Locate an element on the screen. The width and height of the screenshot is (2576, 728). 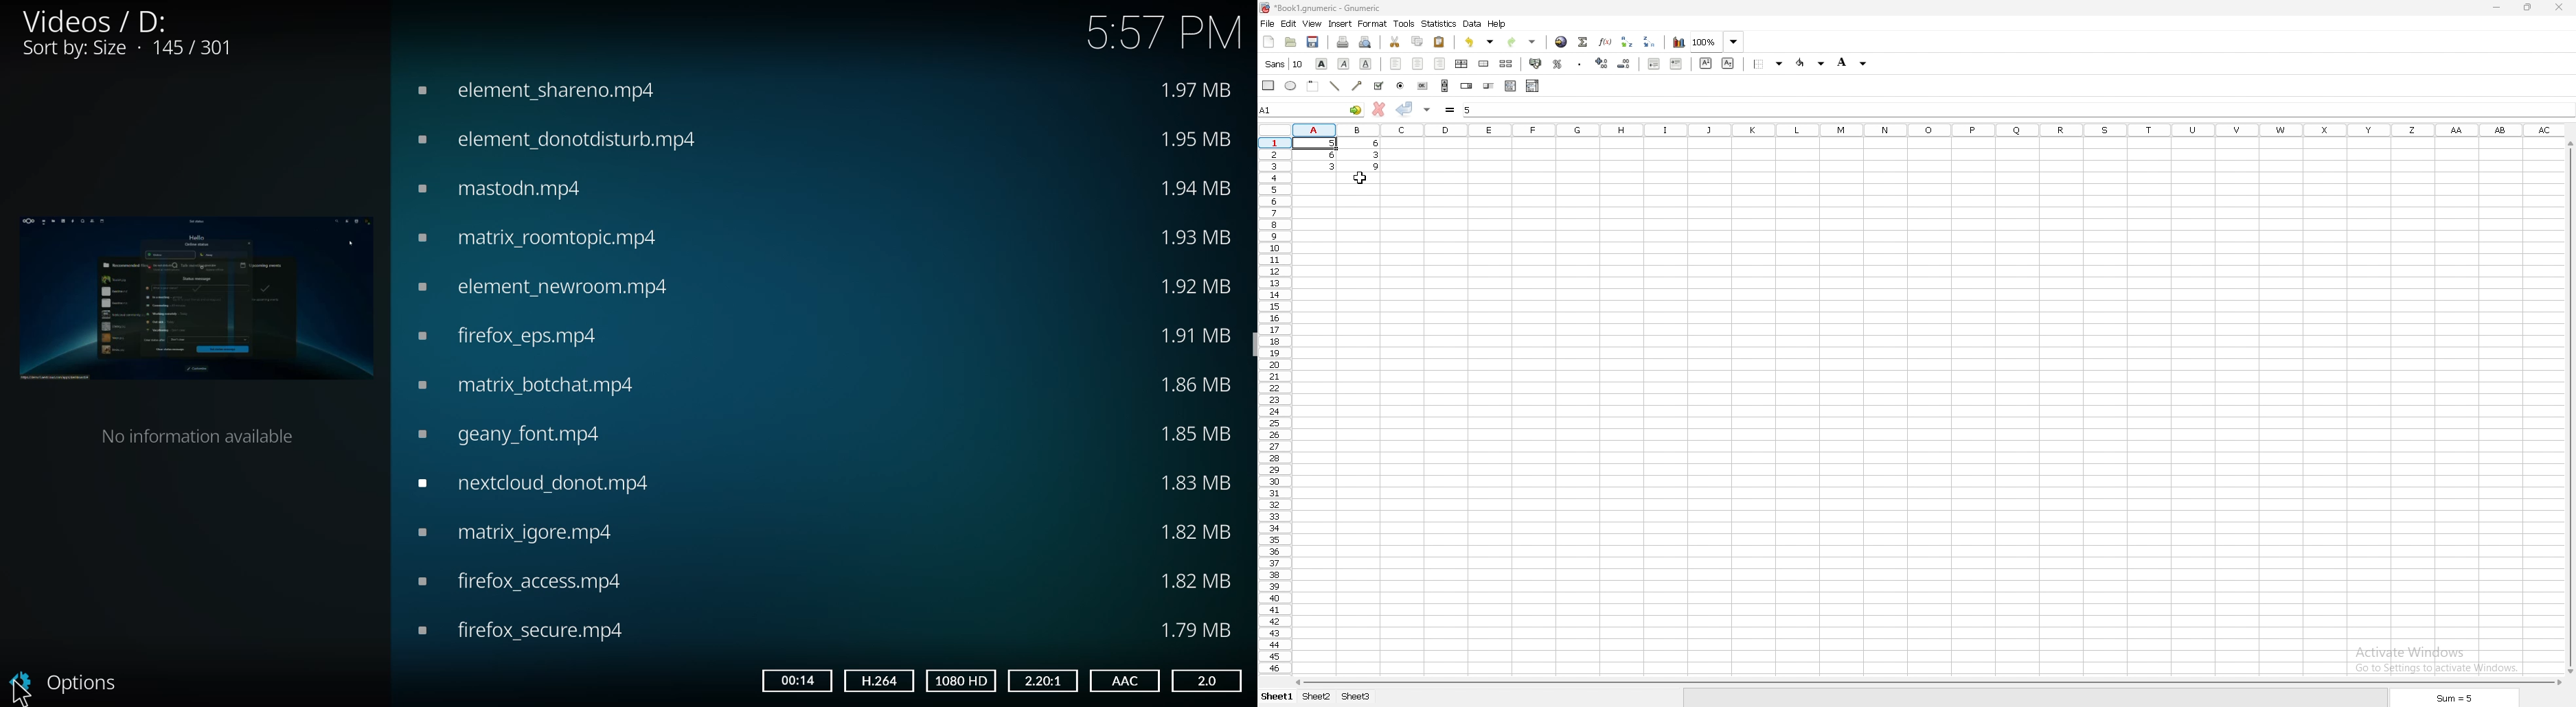
copy is located at coordinates (1417, 43).